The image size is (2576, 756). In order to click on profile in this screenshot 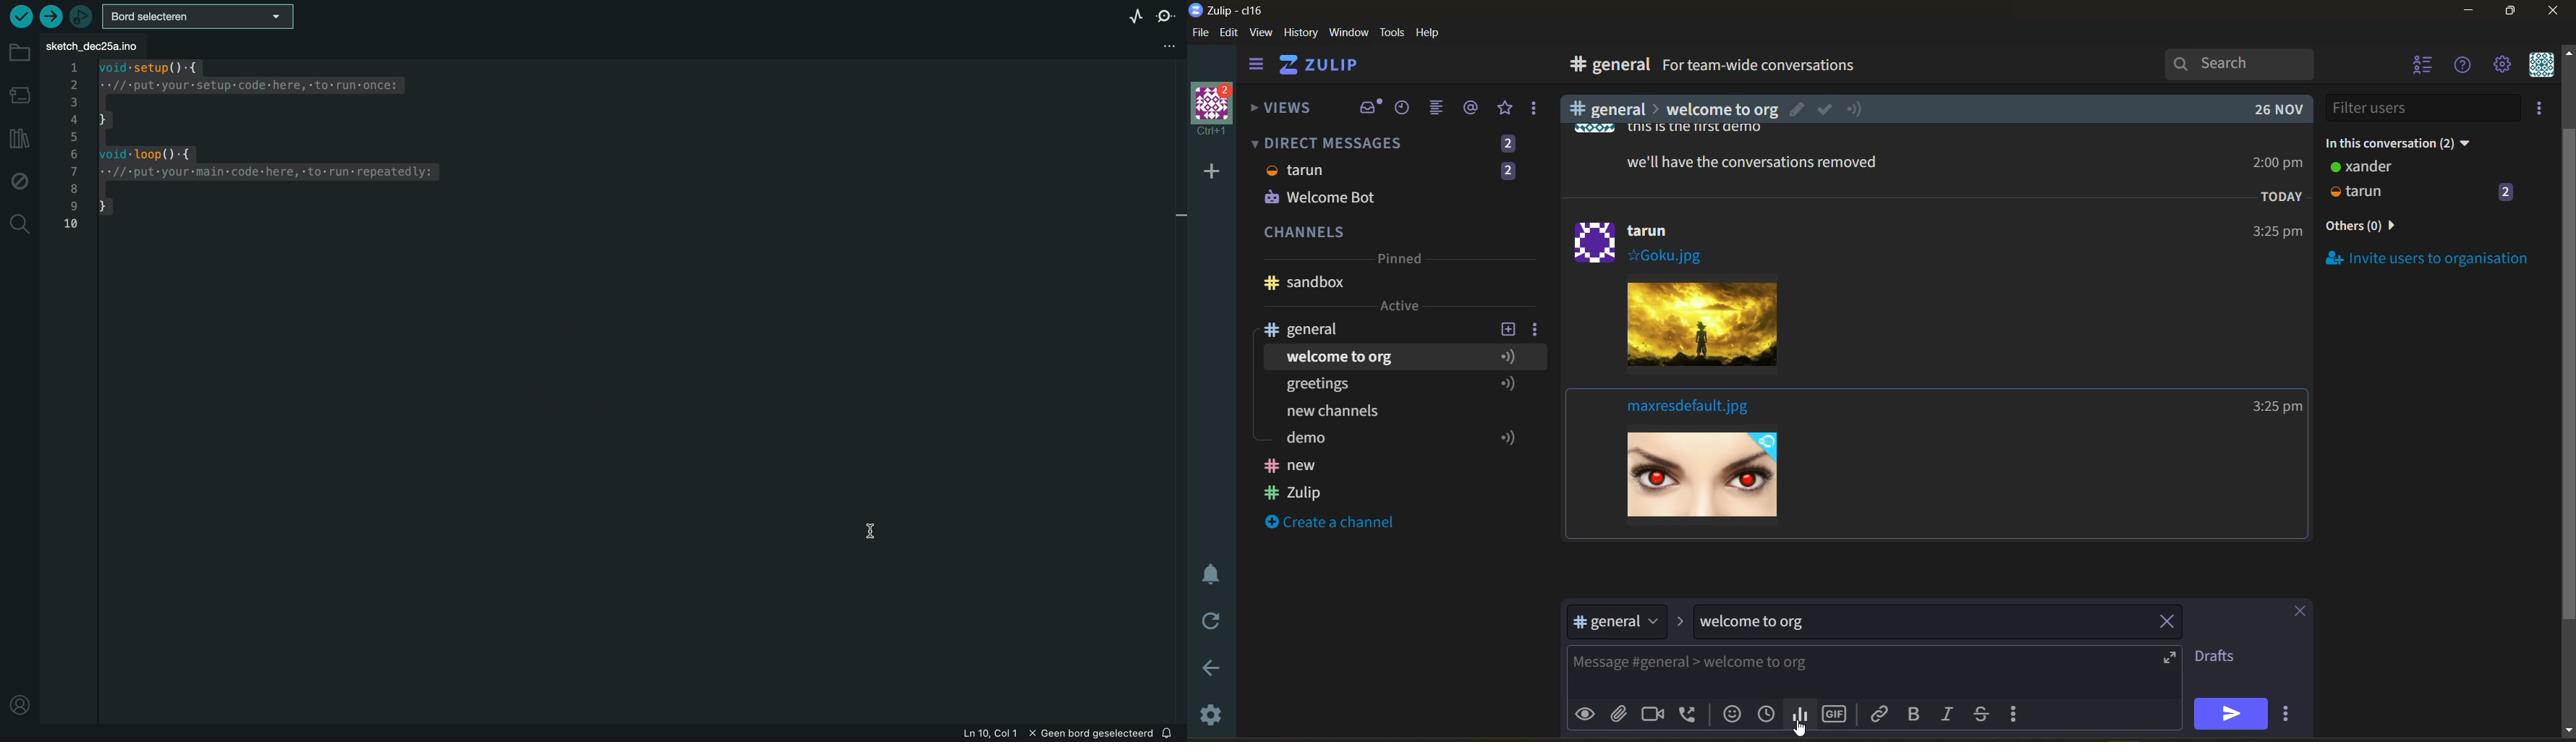, I will do `click(19, 700)`.